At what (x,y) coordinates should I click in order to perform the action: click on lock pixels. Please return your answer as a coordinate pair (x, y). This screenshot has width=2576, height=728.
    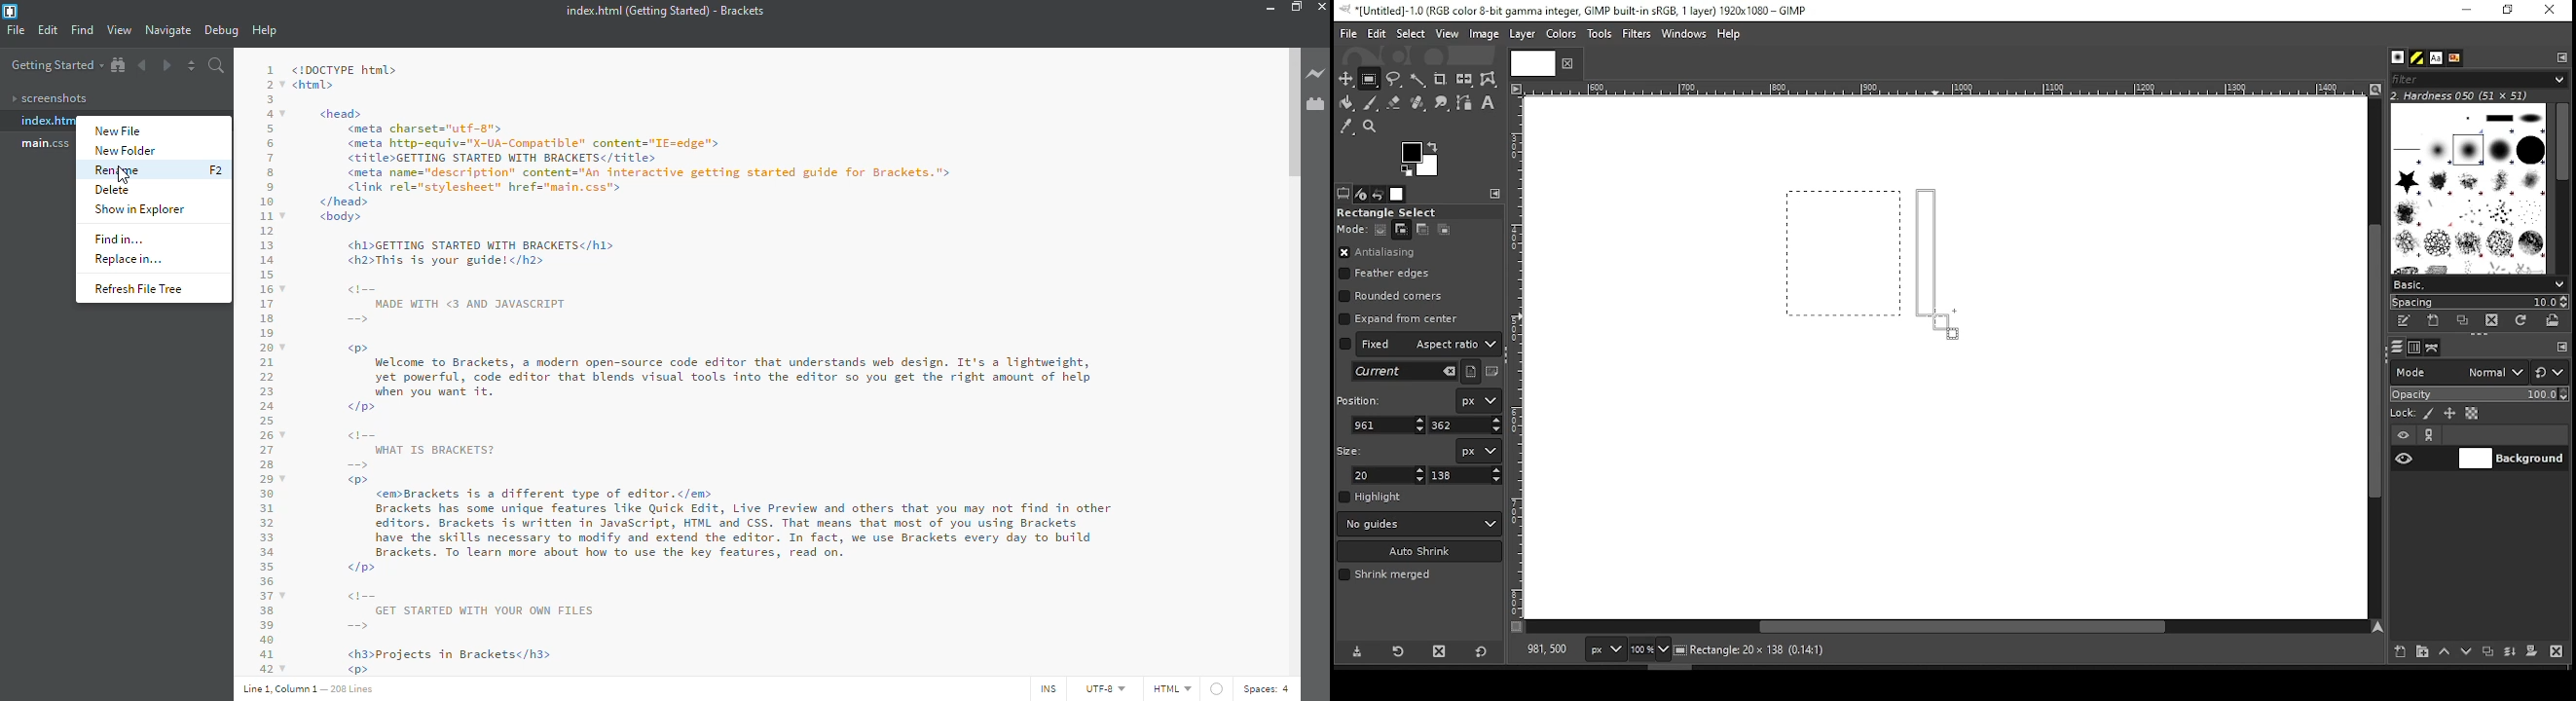
    Looking at the image, I should click on (2432, 414).